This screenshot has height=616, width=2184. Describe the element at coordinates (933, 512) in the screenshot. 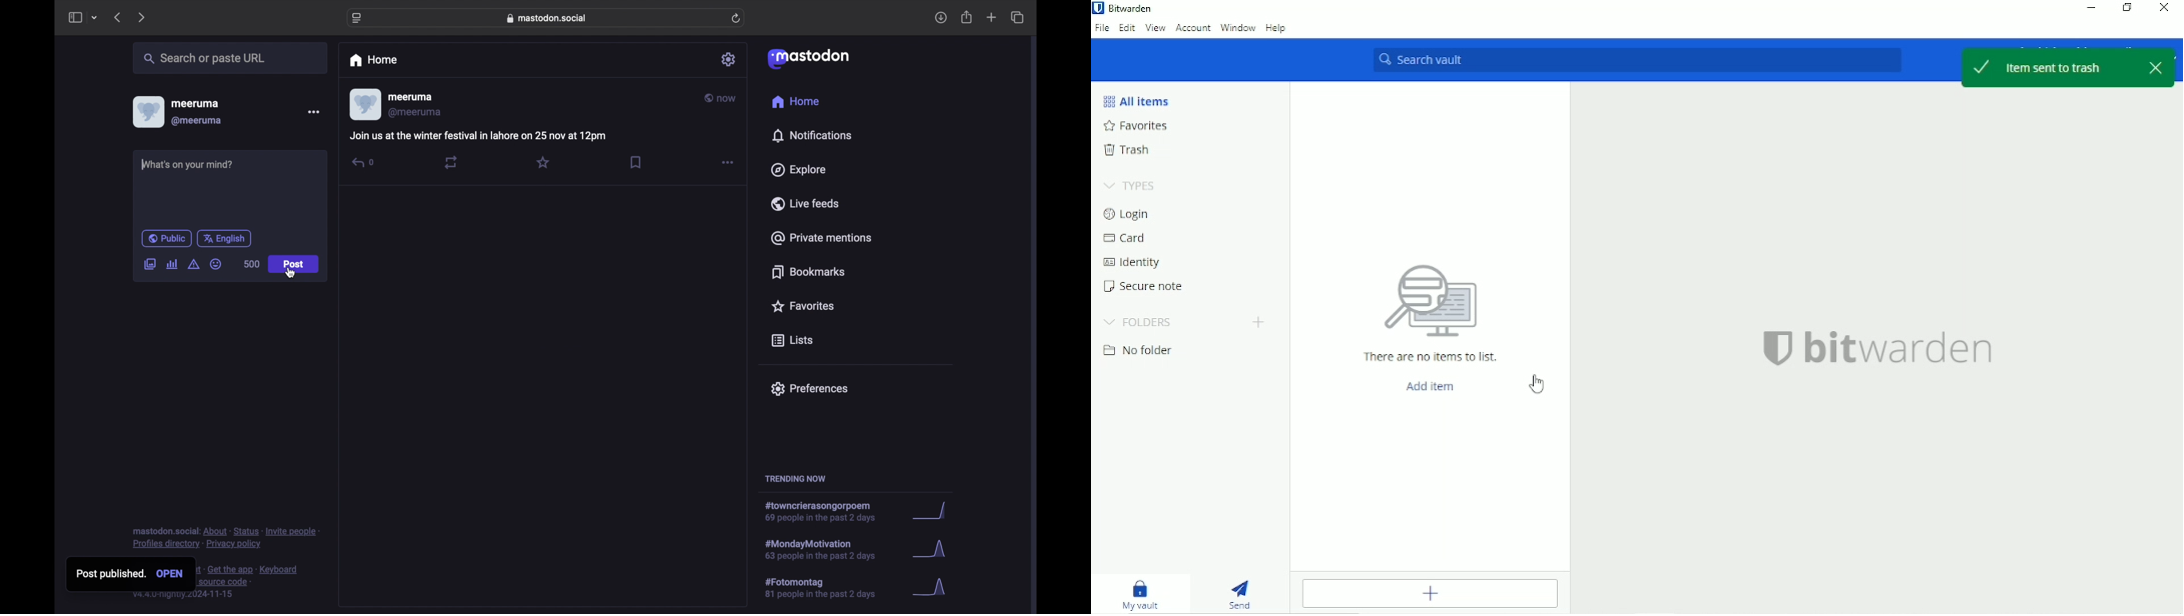

I see `graph` at that location.